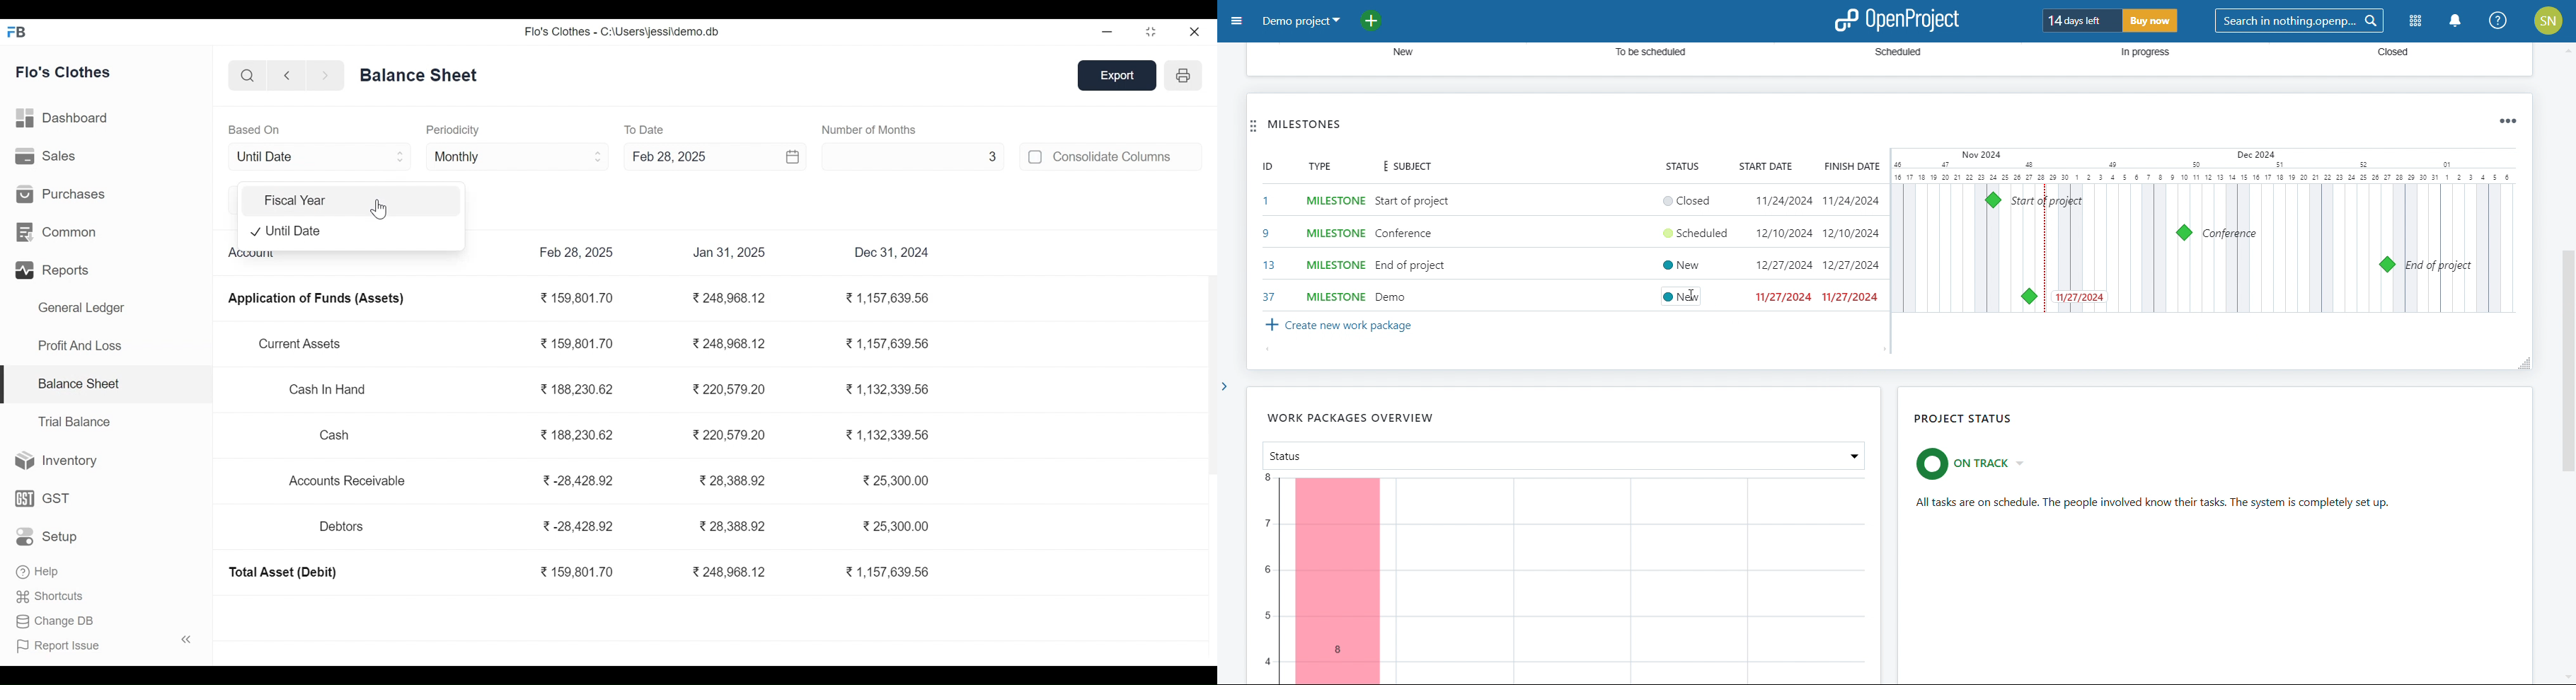 This screenshot has width=2576, height=700. What do you see at coordinates (48, 537) in the screenshot?
I see `setup` at bounding box center [48, 537].